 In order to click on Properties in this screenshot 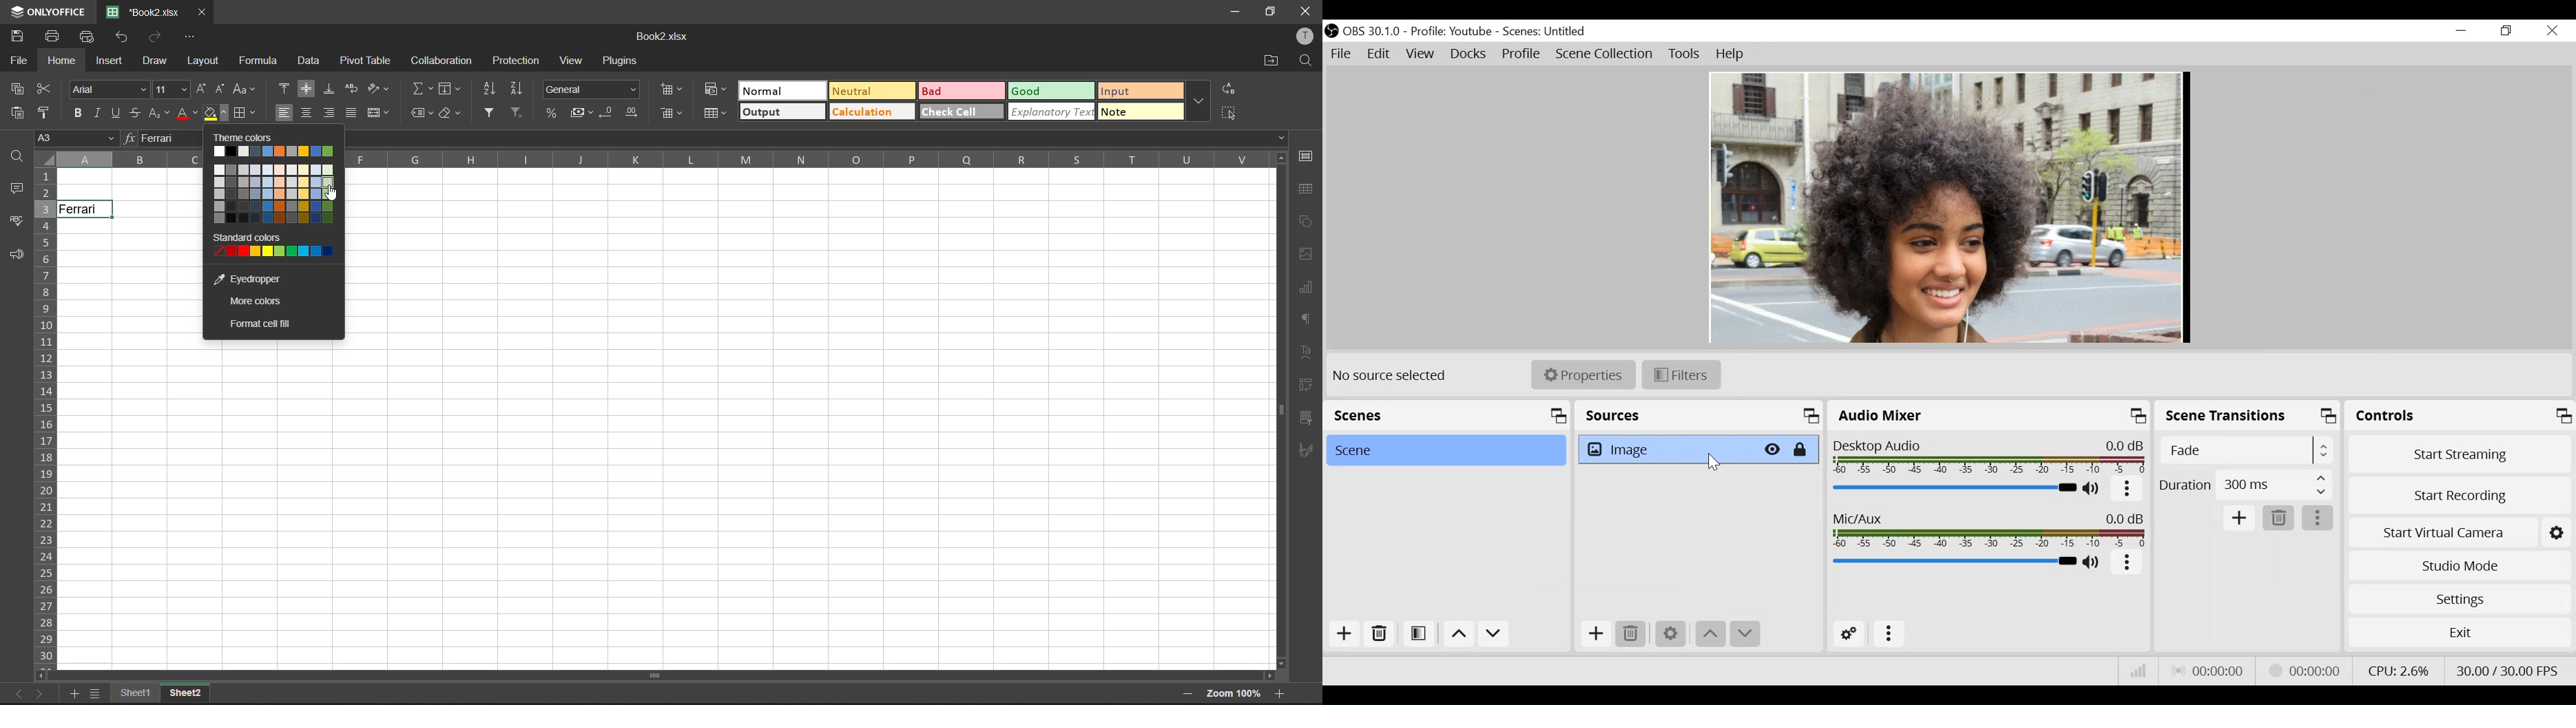, I will do `click(1584, 375)`.